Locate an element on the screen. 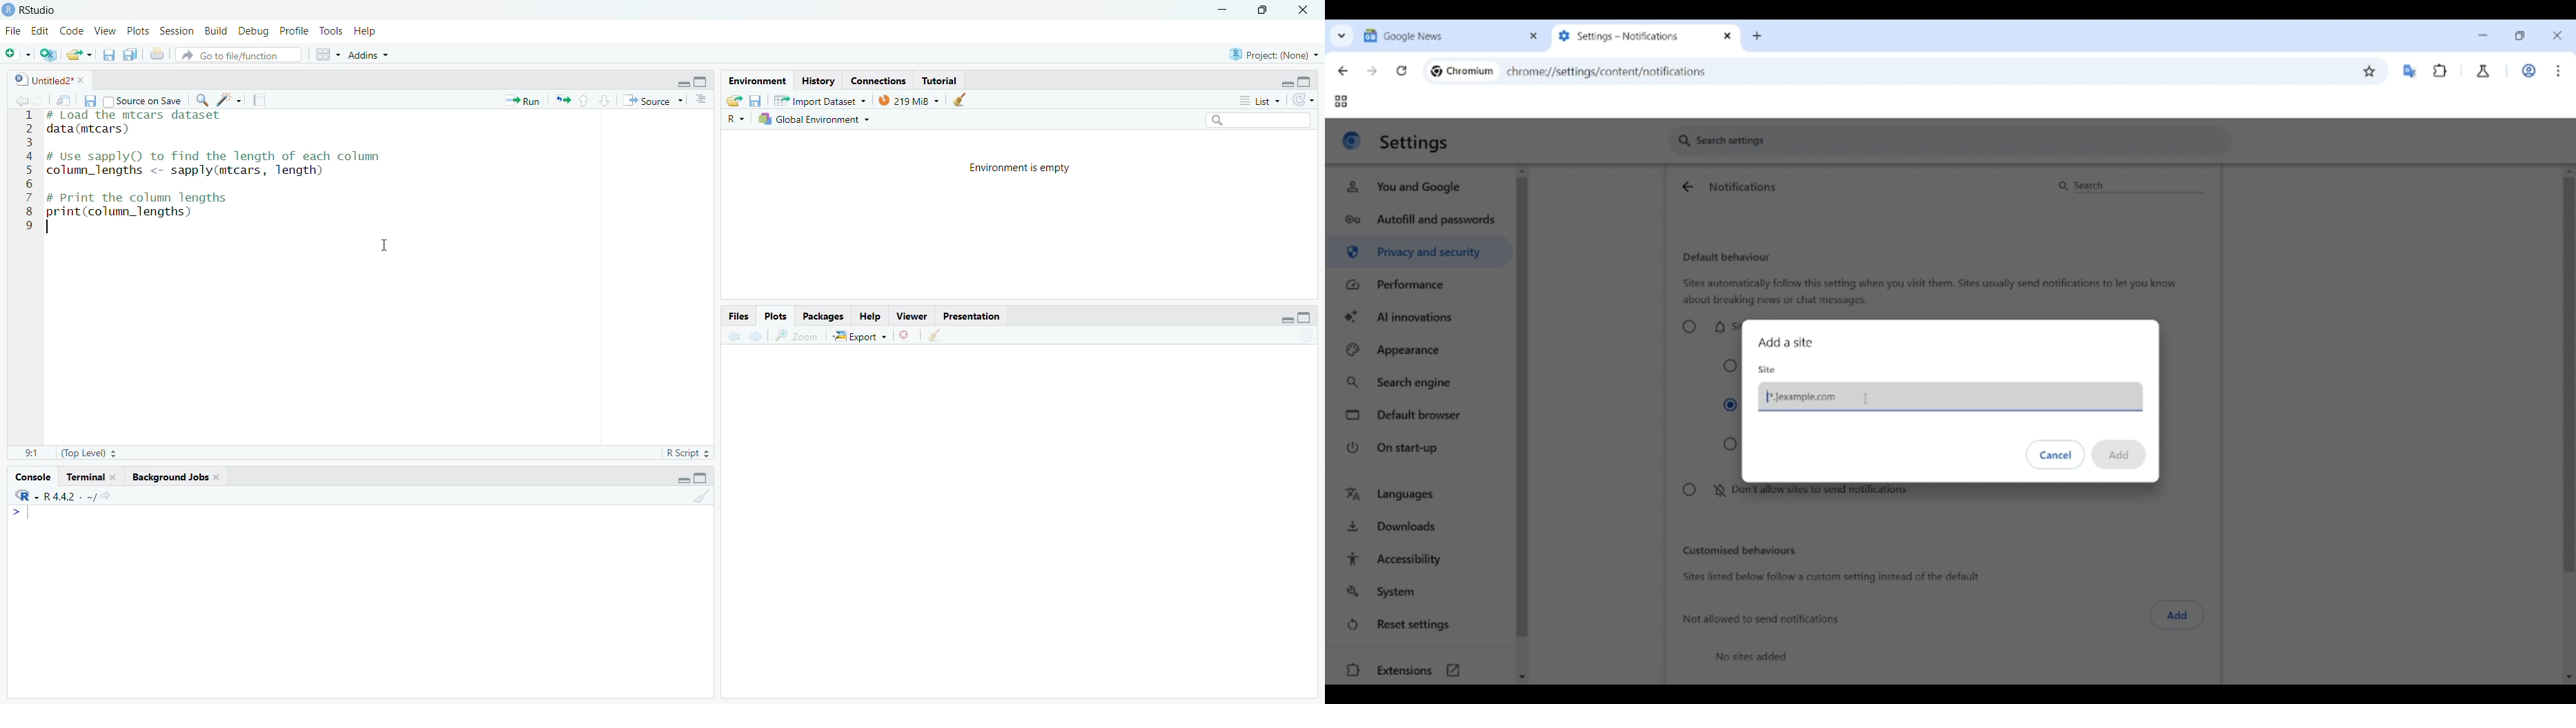 This screenshot has width=2576, height=728. Terminal is located at coordinates (91, 477).